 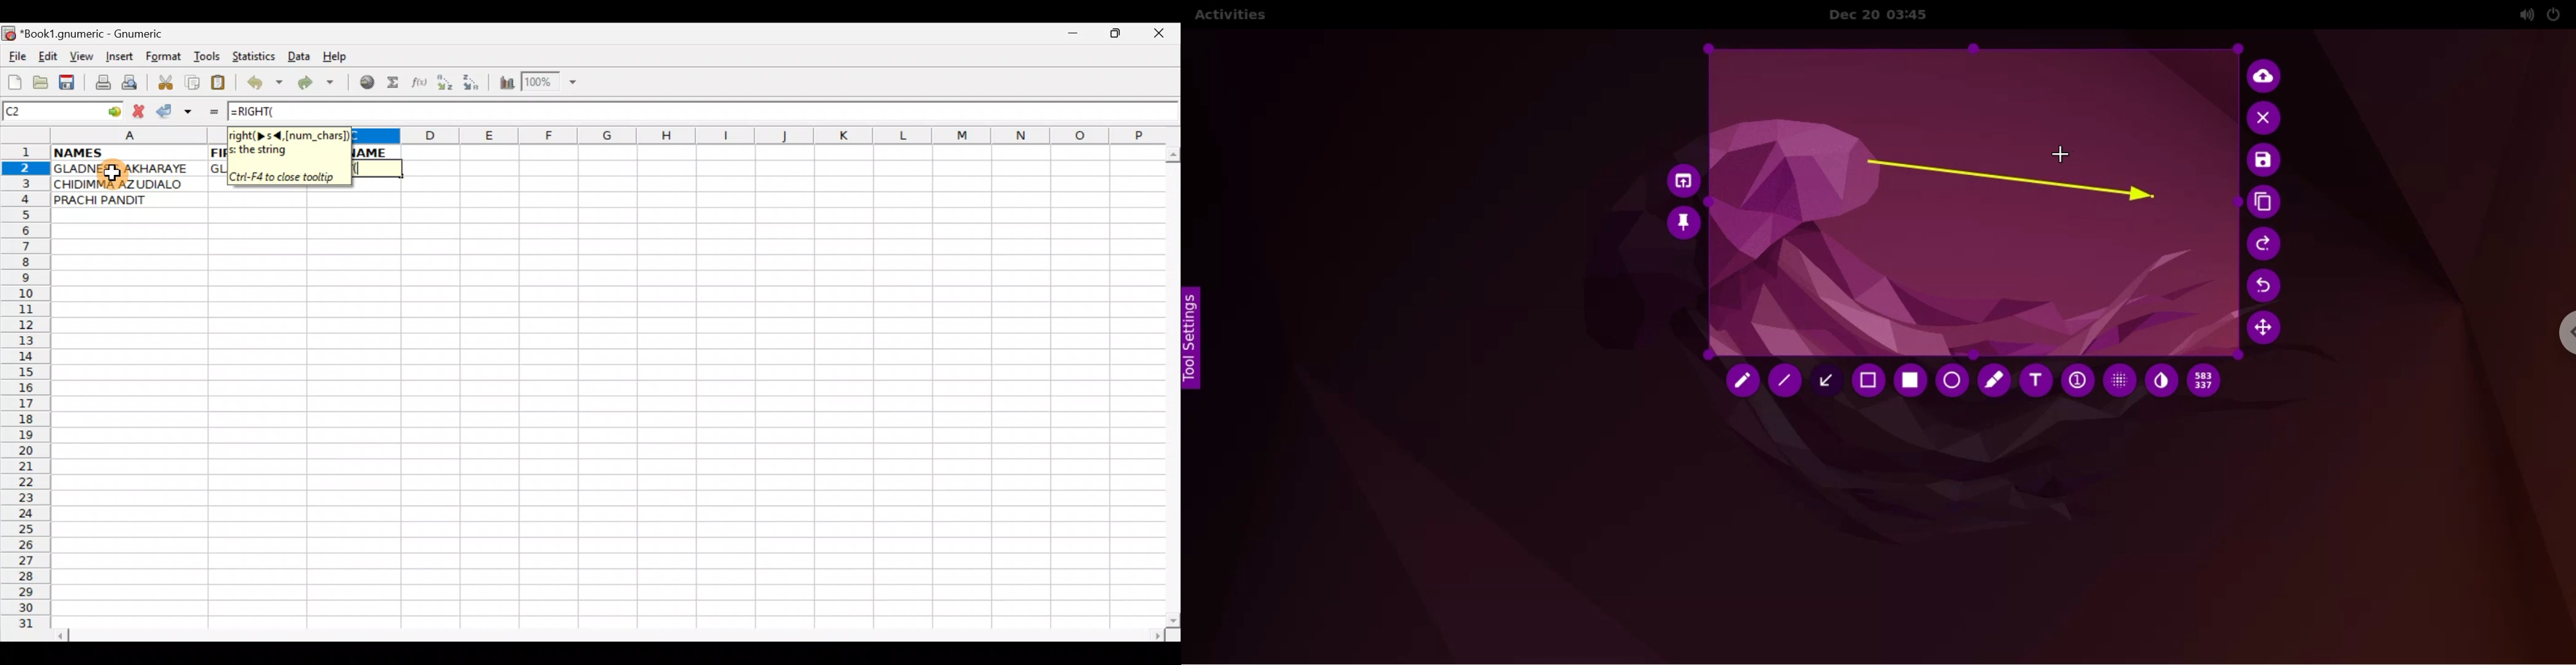 I want to click on Paste clipboard, so click(x=222, y=84).